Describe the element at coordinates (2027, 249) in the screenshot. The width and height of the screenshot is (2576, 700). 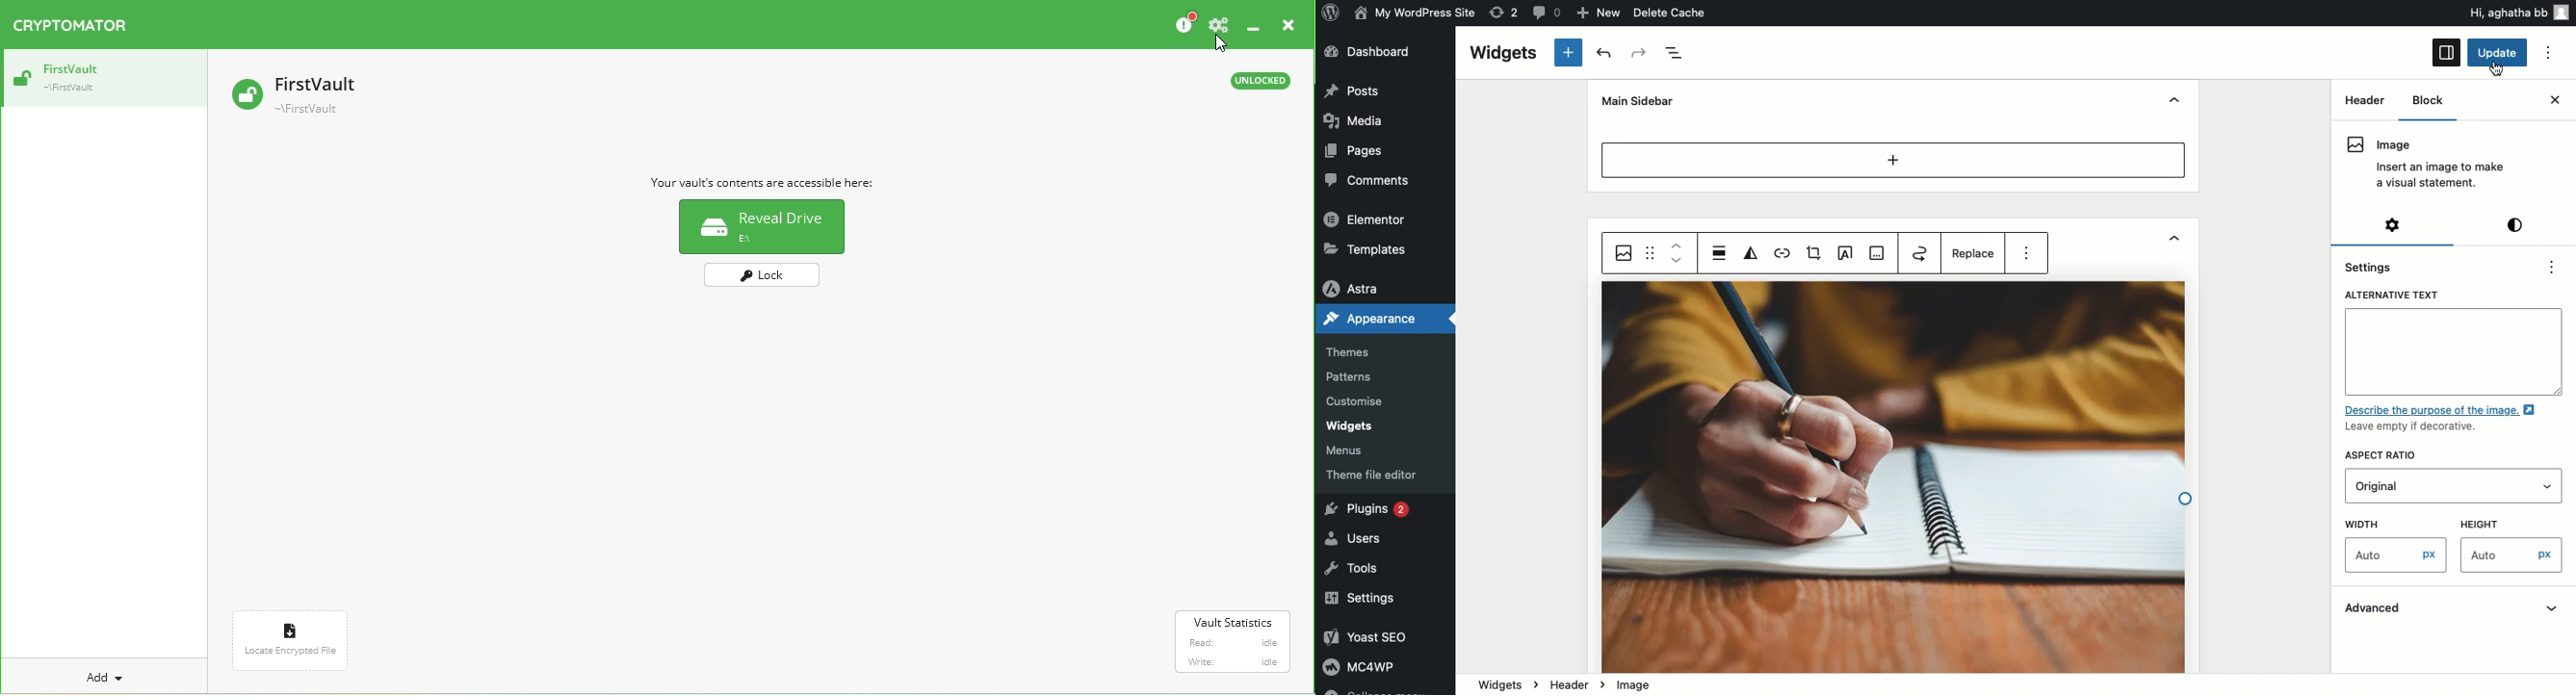
I see `more` at that location.